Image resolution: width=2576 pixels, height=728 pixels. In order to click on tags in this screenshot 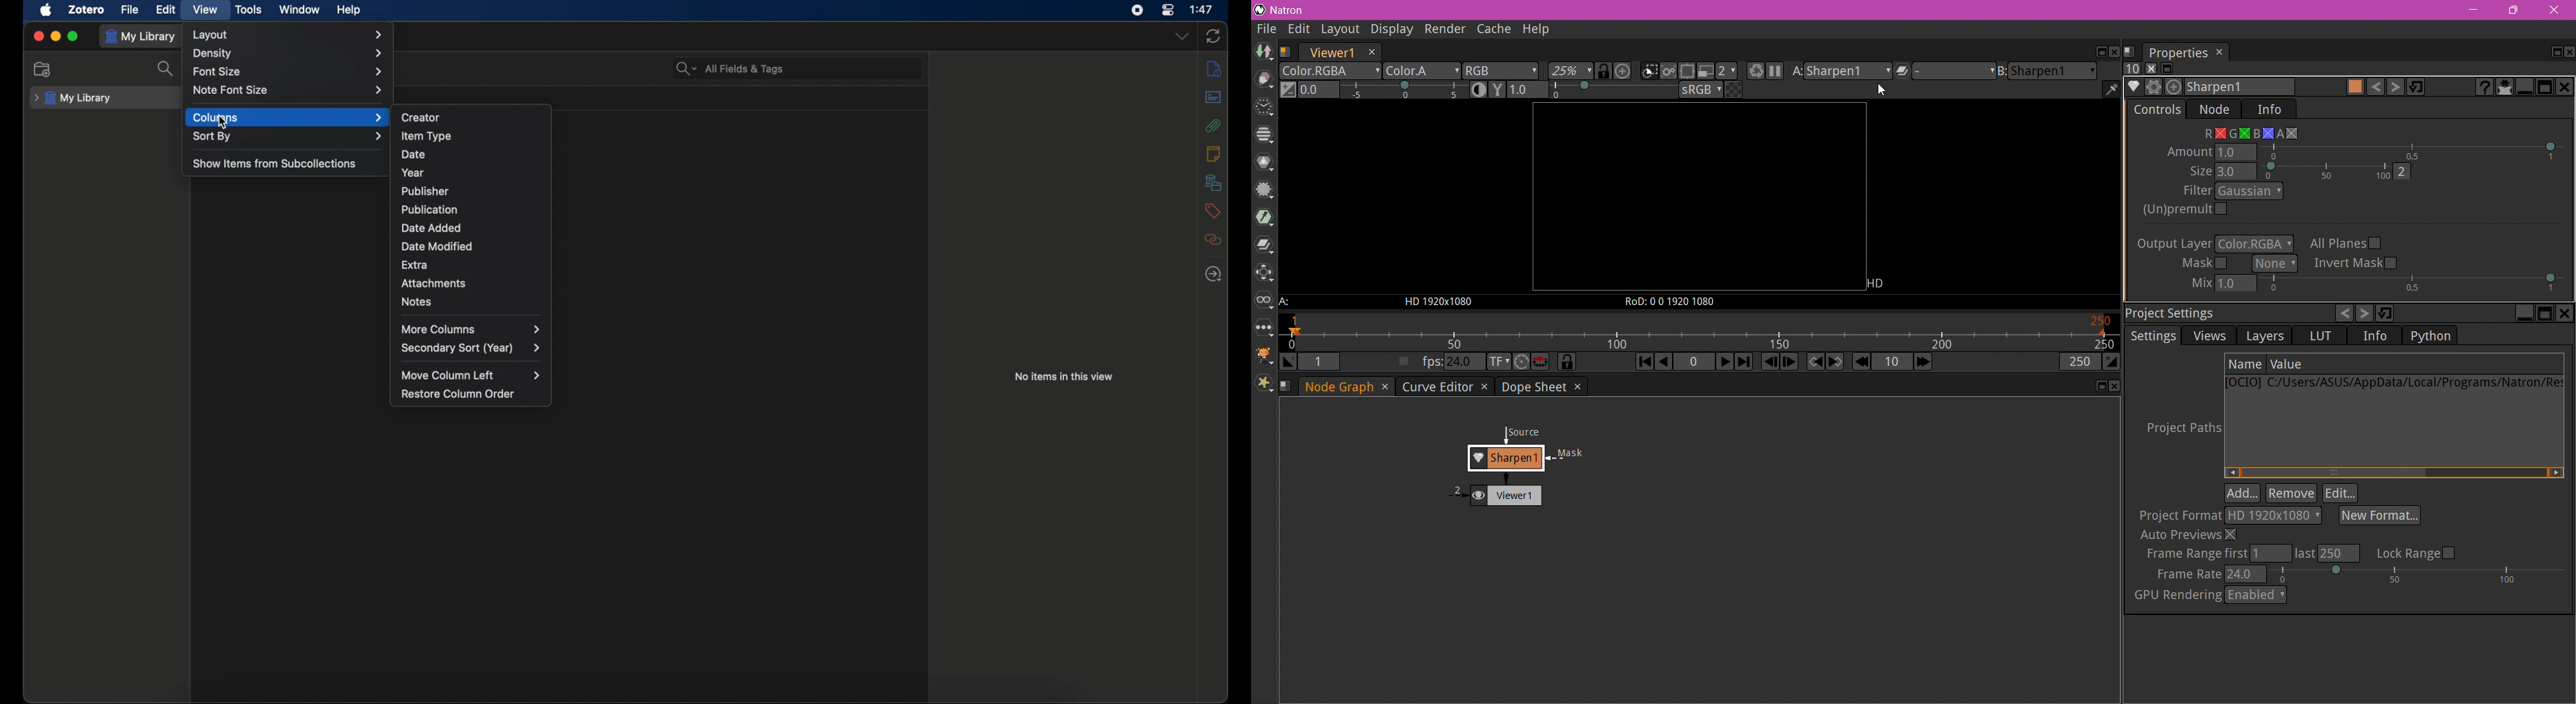, I will do `click(1212, 210)`.